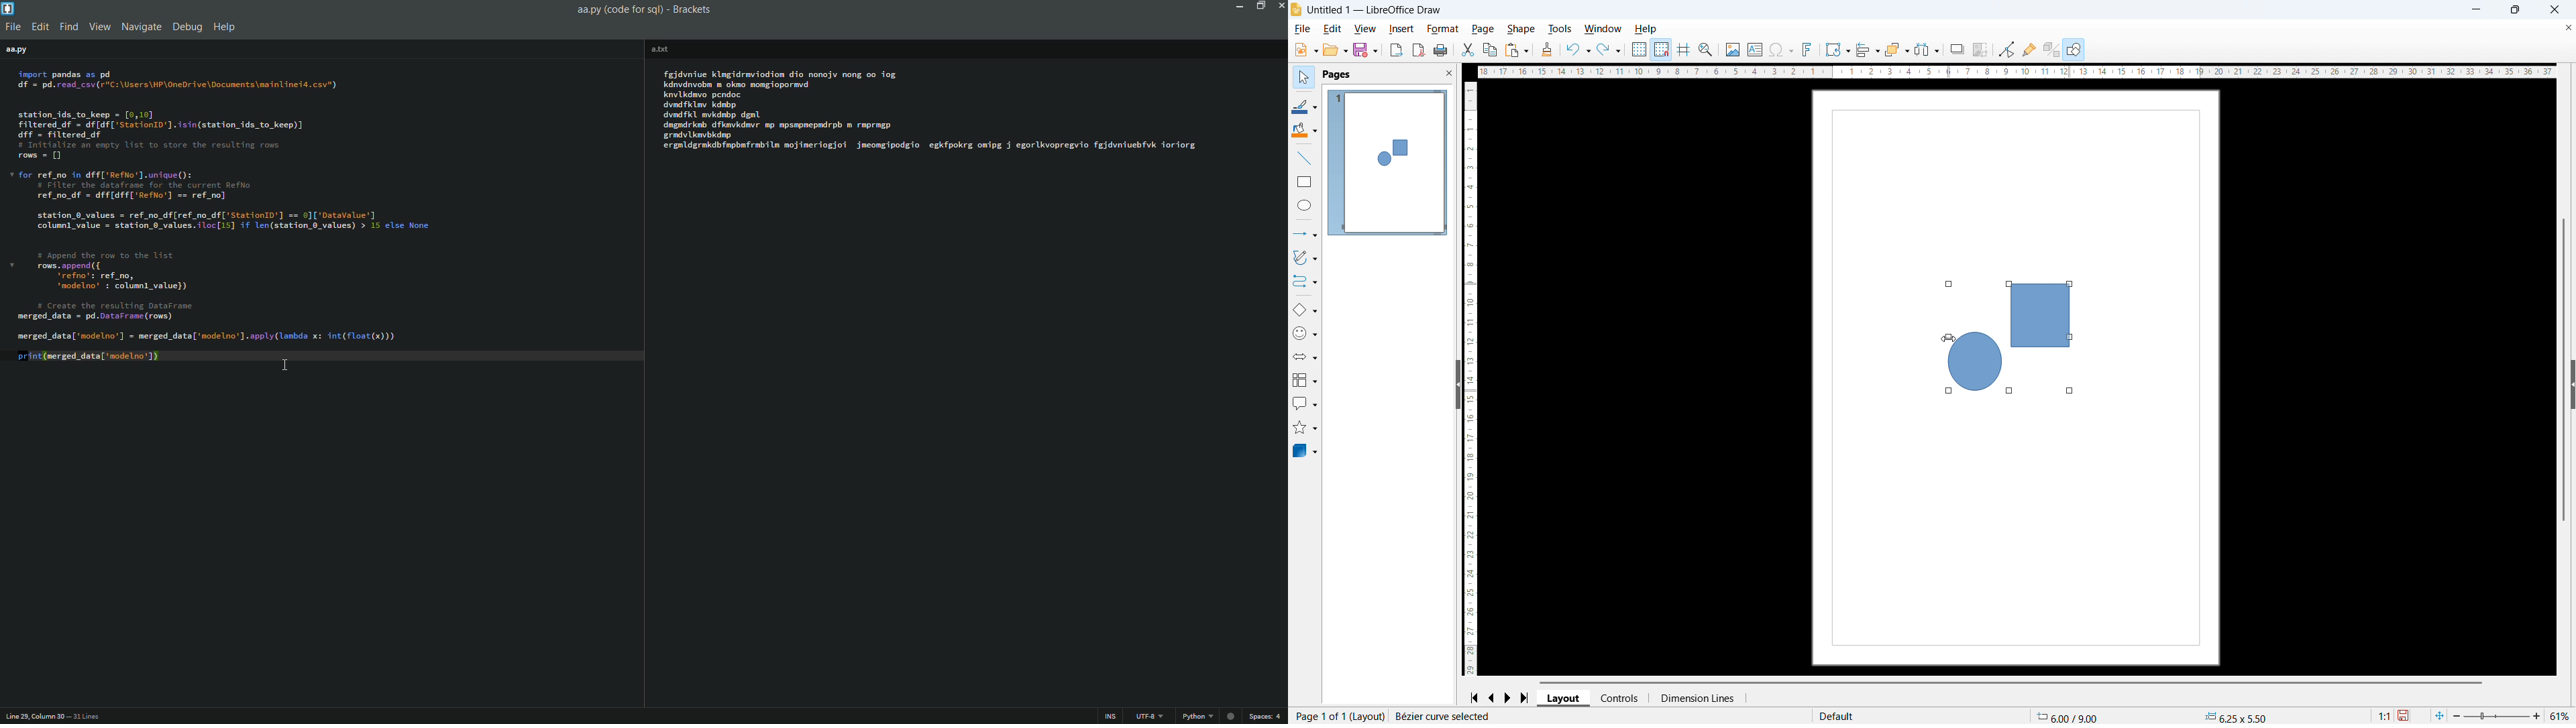 The image size is (2576, 728). Describe the element at coordinates (17, 51) in the screenshot. I see `file name` at that location.